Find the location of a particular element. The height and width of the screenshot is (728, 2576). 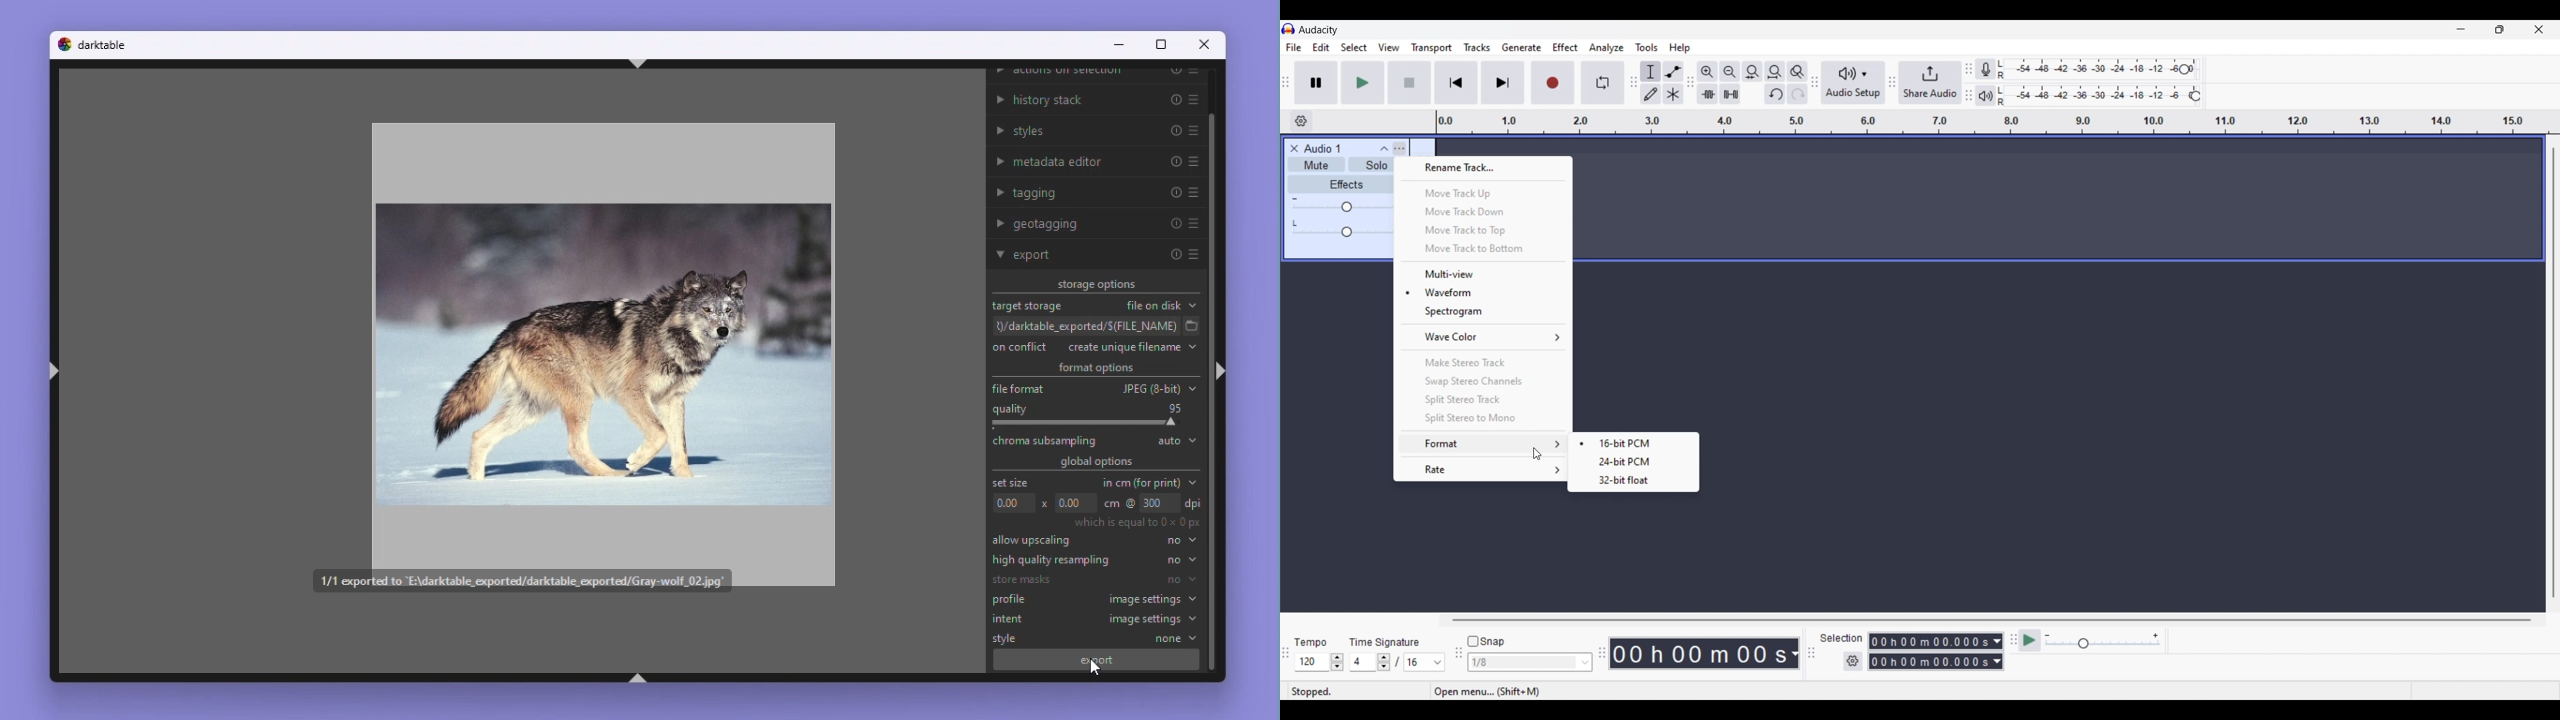

Transport menu is located at coordinates (1432, 47).